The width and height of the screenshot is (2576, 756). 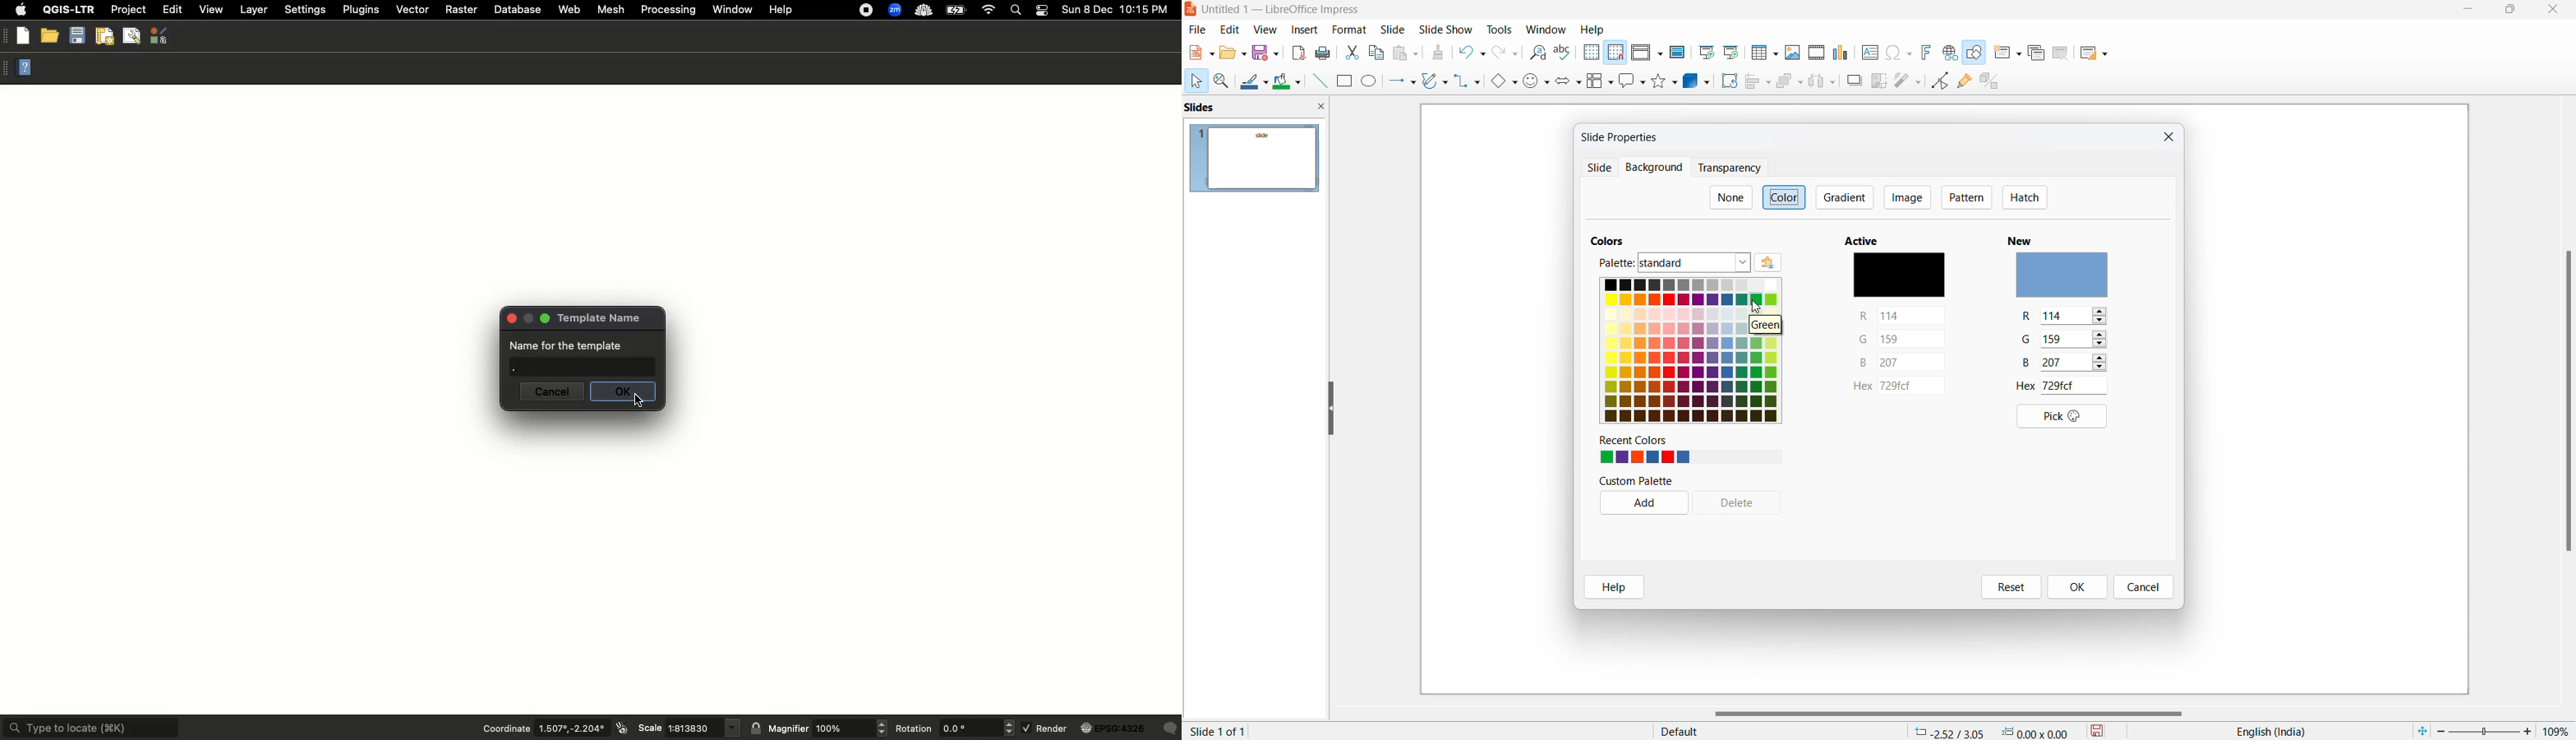 I want to click on slide pane, so click(x=1254, y=109).